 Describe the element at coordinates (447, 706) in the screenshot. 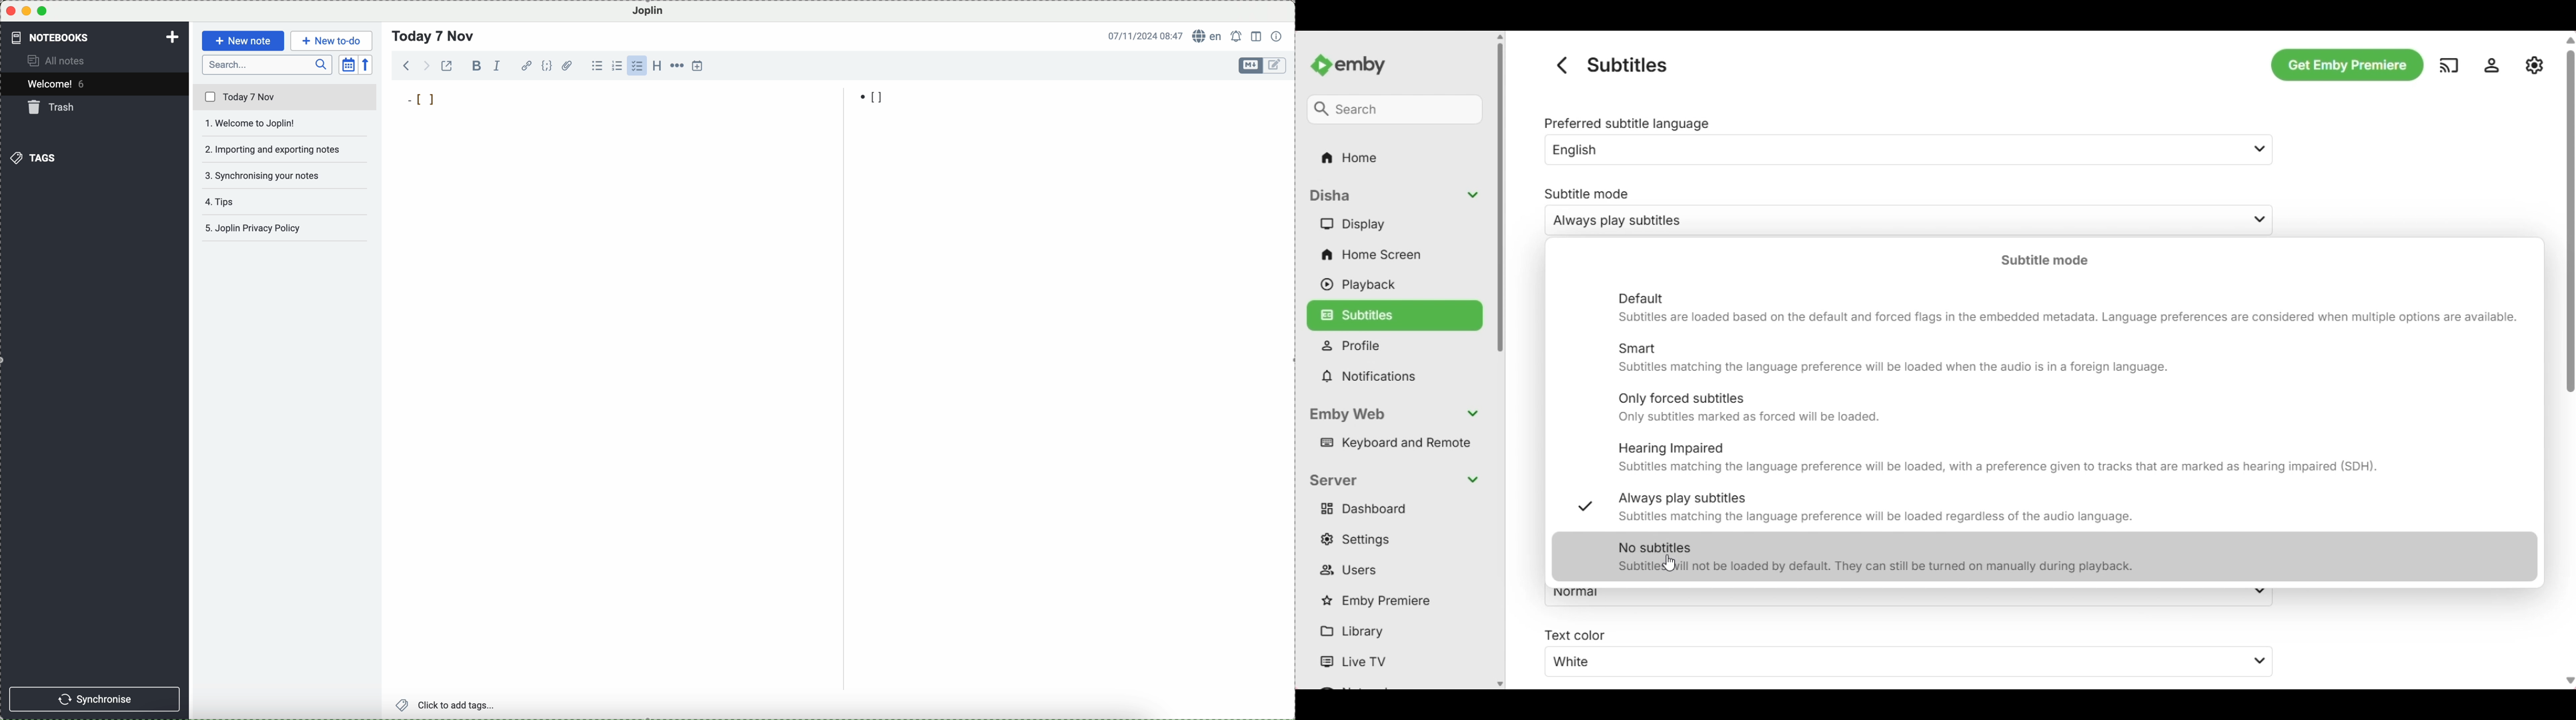

I see `add tags` at that location.